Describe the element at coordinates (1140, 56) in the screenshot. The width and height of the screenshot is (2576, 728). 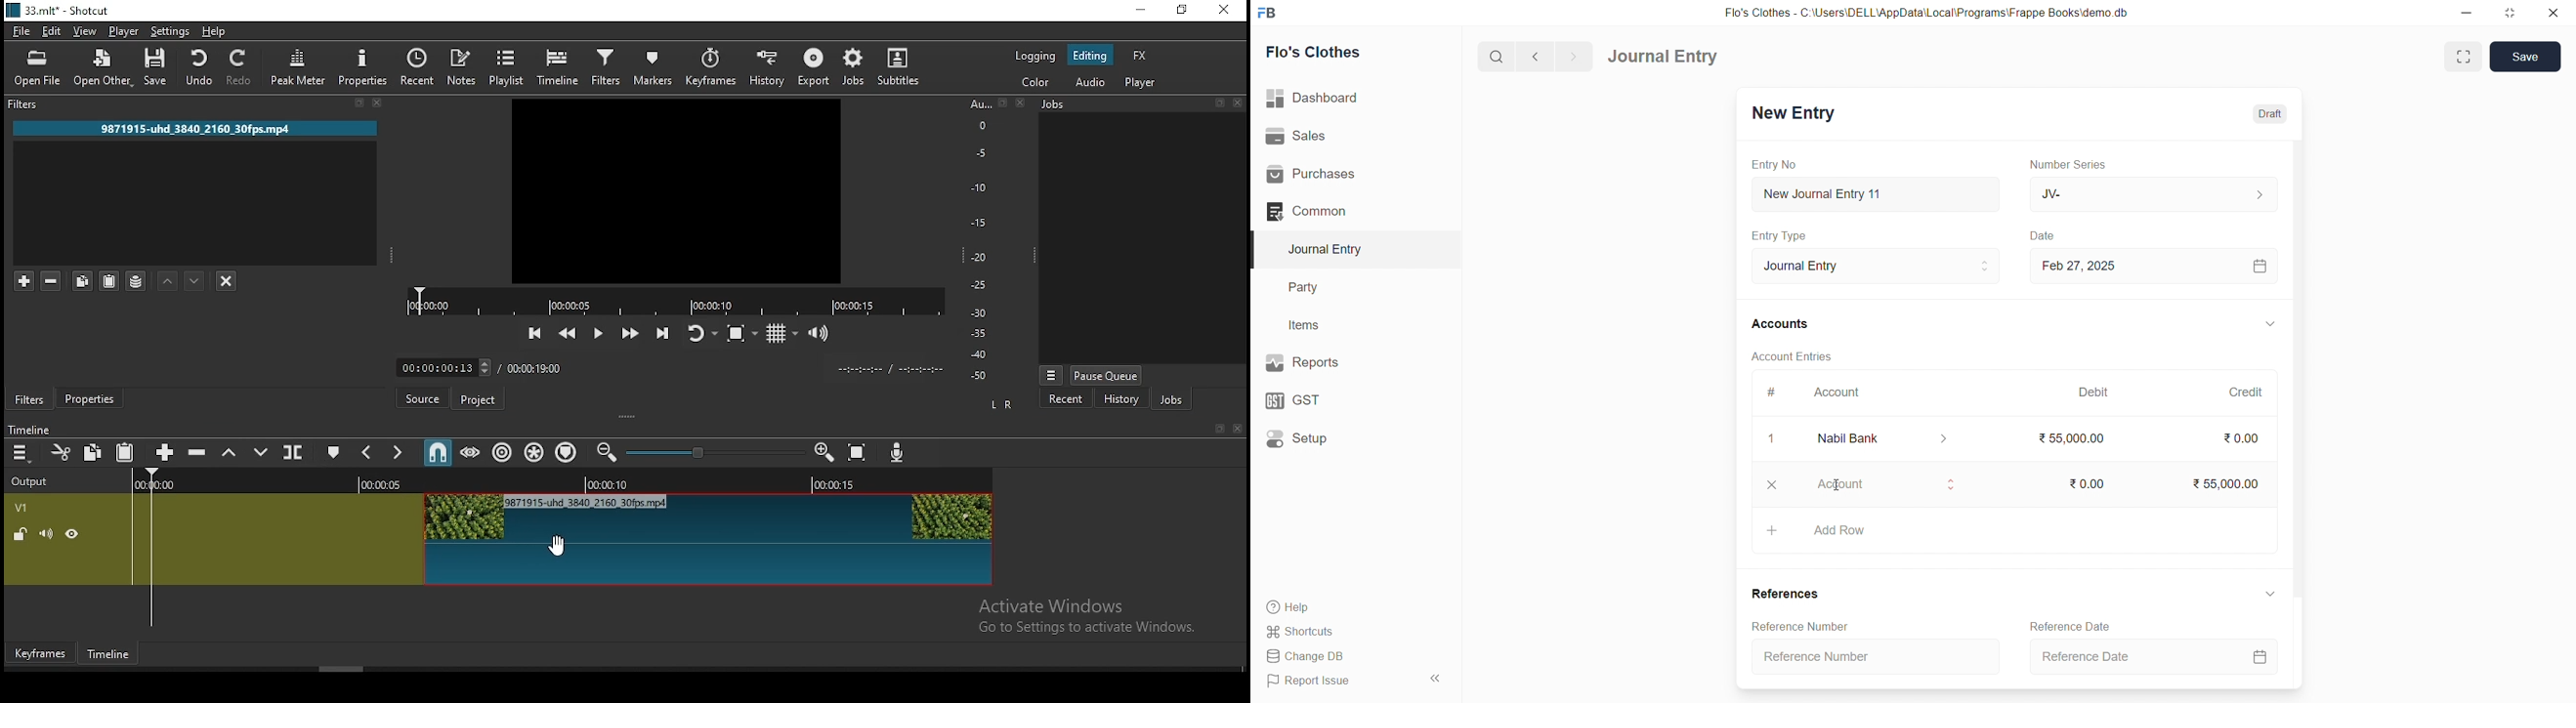
I see `fx` at that location.